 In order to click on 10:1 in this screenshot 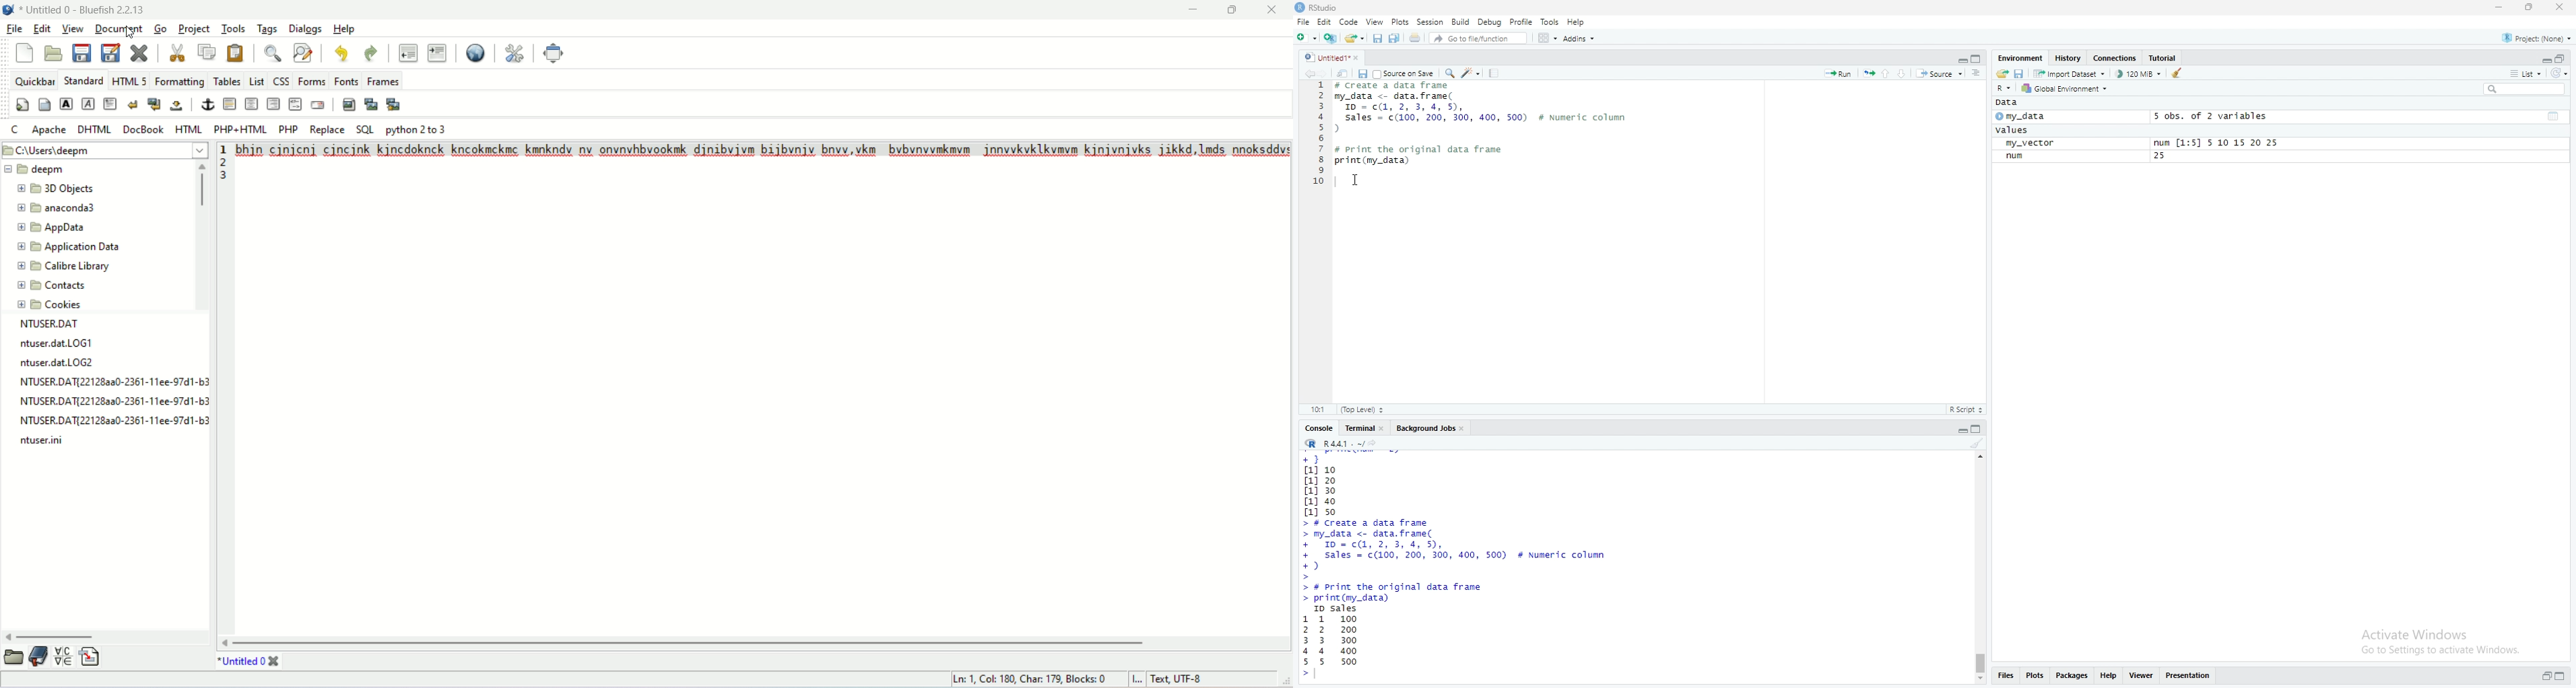, I will do `click(1316, 410)`.